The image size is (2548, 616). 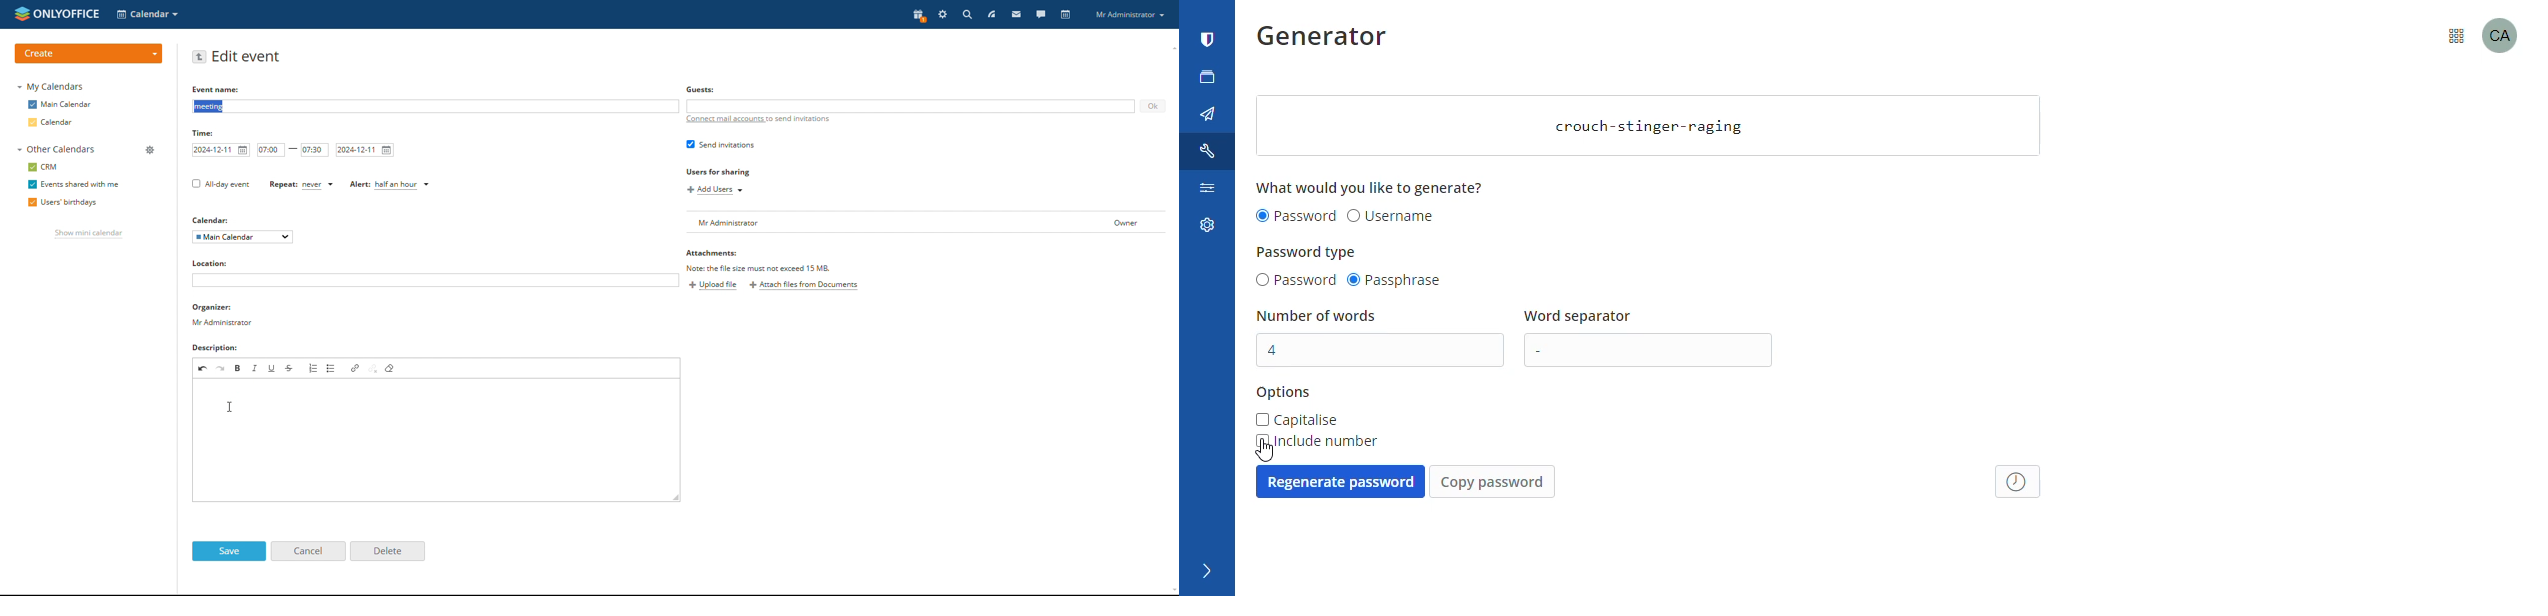 I want to click on tools, so click(x=1210, y=151).